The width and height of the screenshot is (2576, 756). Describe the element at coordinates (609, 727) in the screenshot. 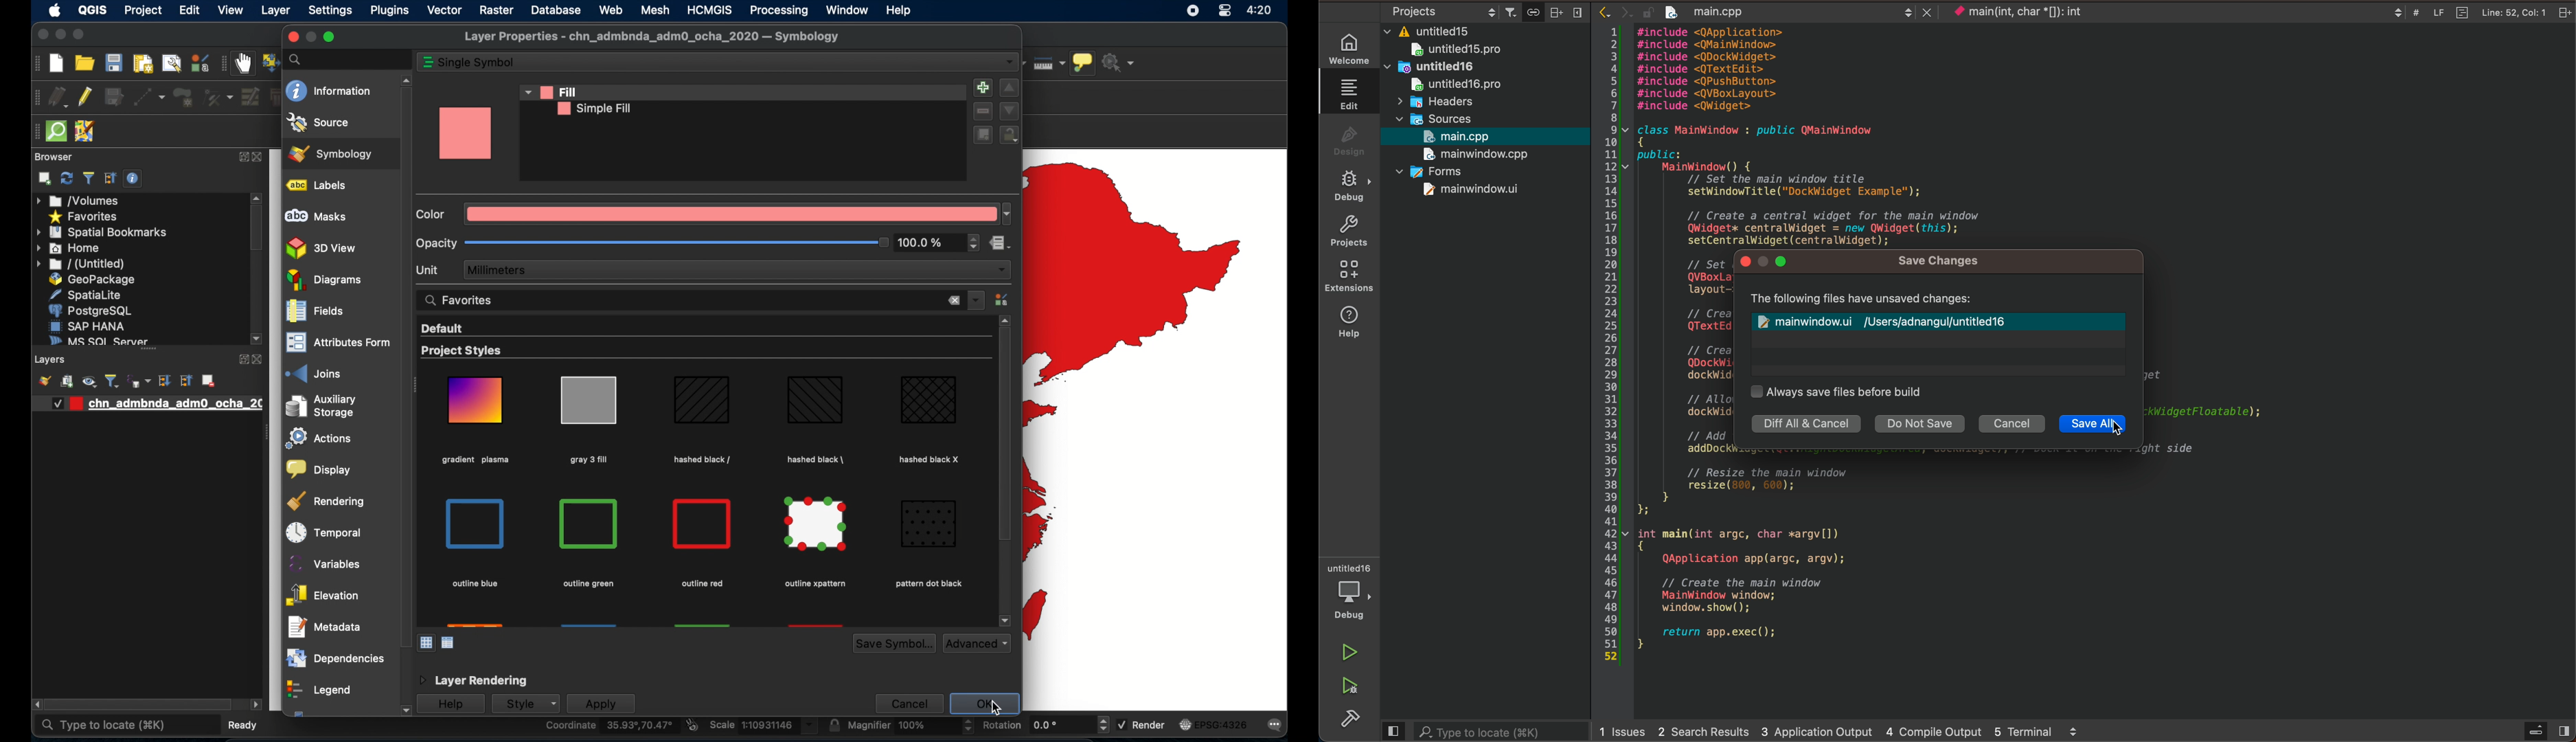

I see `Coordinate 35.93°,70.47°` at that location.